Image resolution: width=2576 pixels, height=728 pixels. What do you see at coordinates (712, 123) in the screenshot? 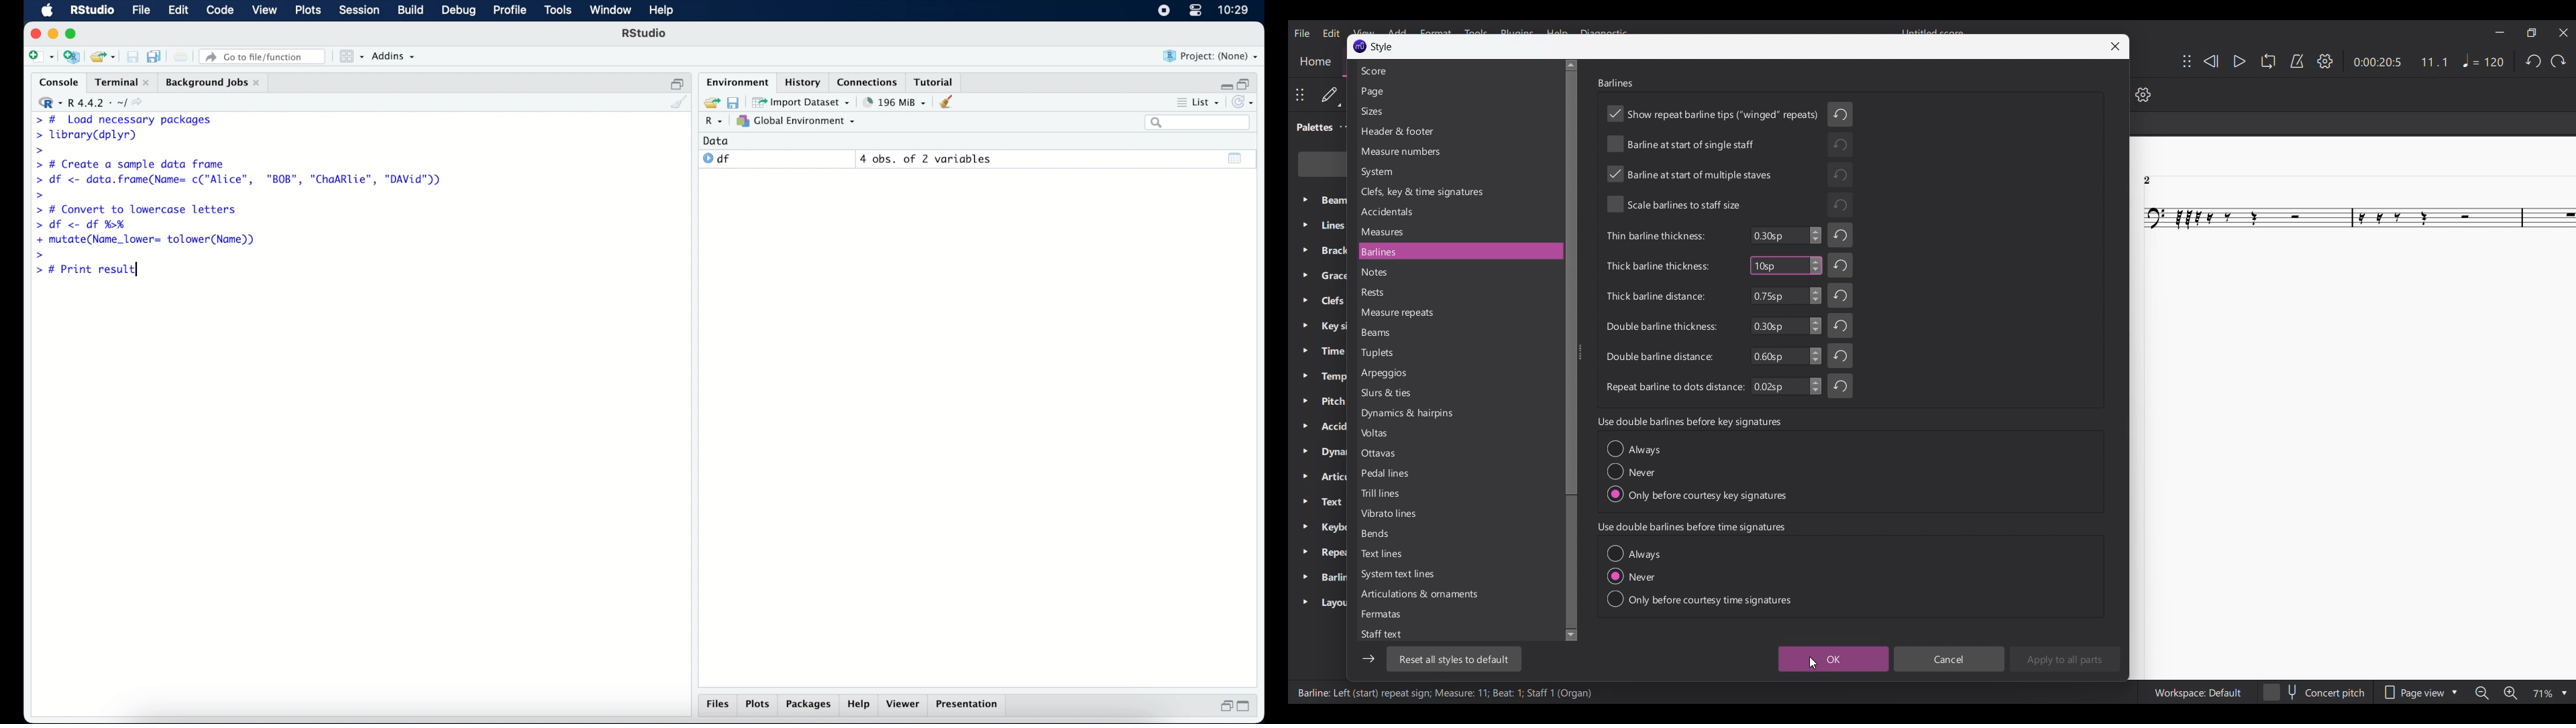
I see `R` at bounding box center [712, 123].